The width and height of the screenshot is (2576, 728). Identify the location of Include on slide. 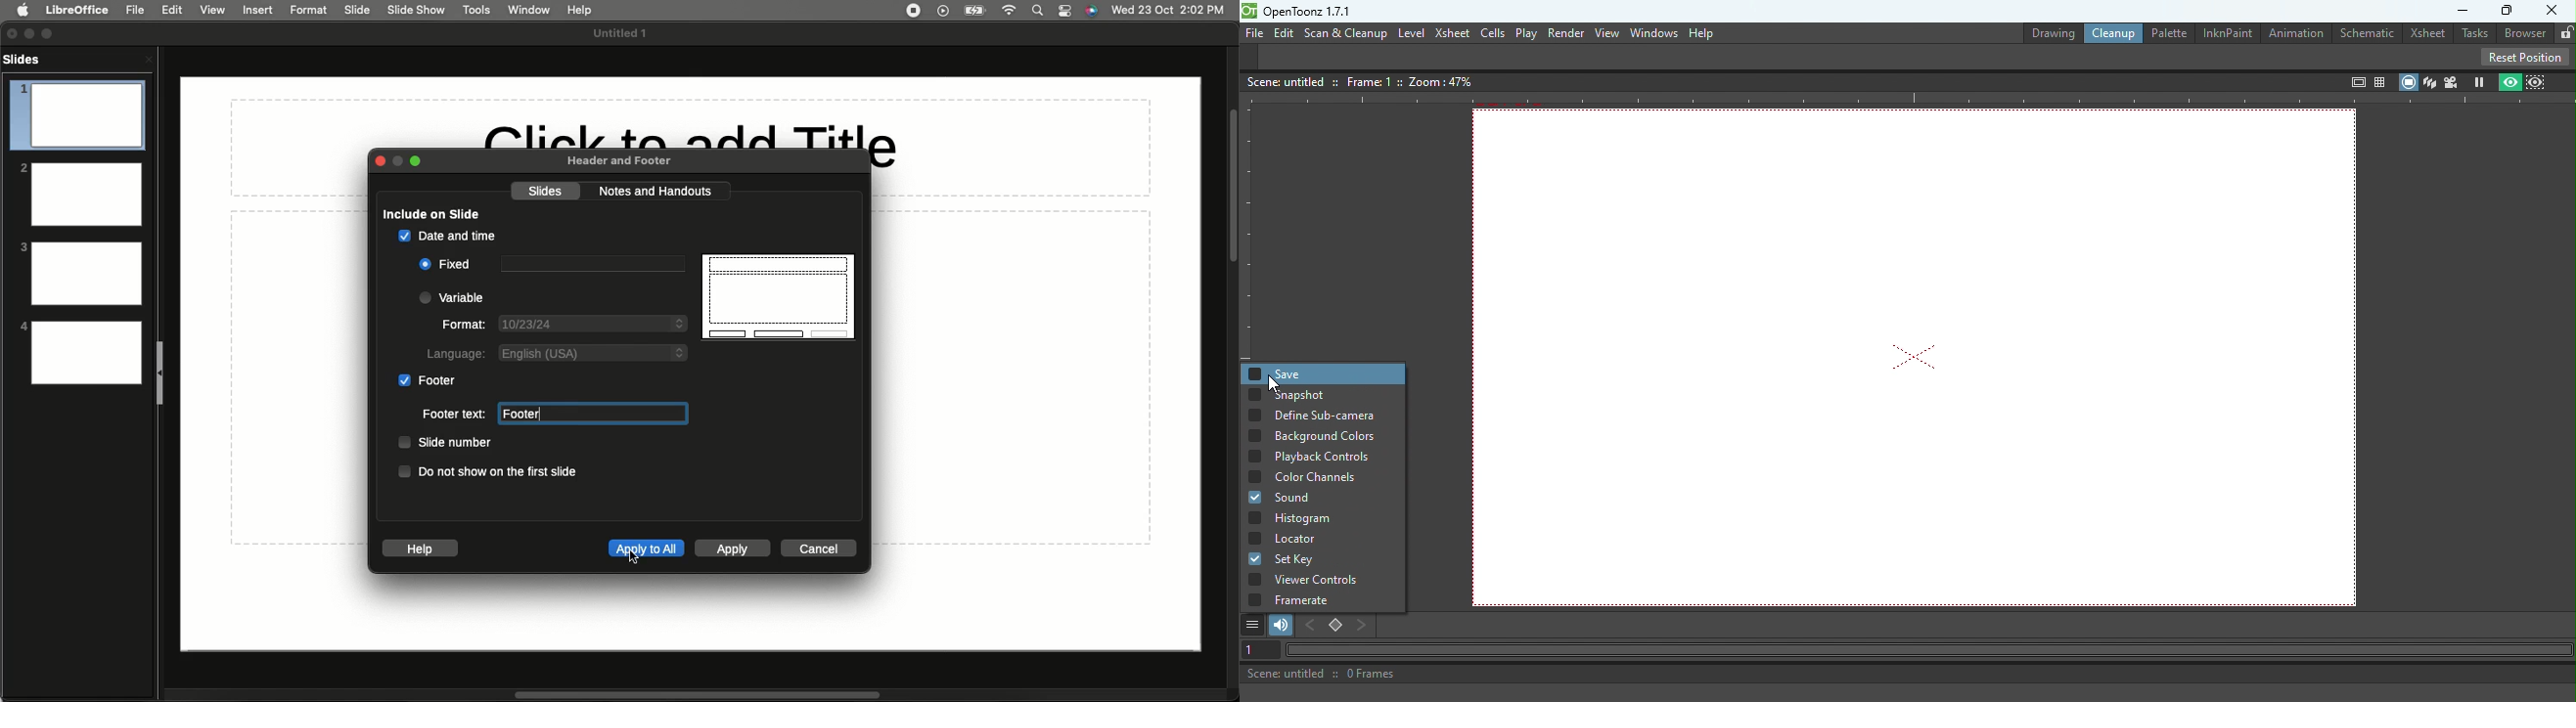
(430, 212).